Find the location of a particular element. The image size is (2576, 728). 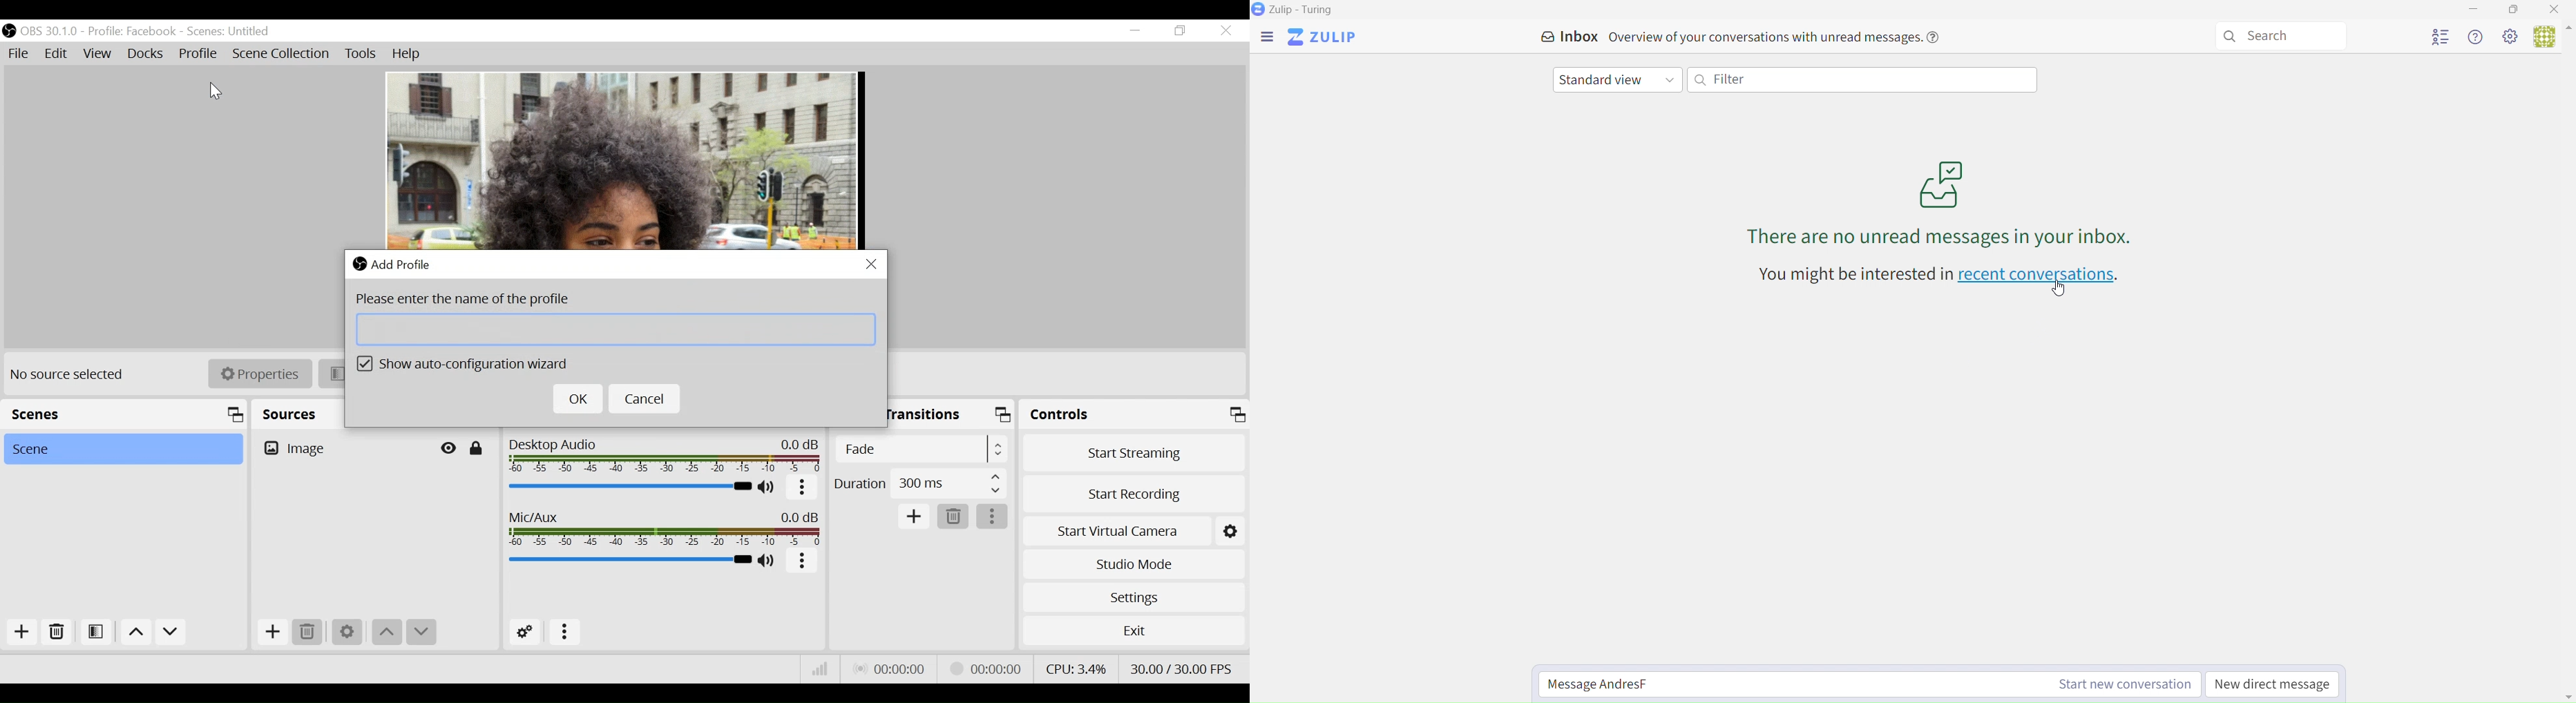

More Options is located at coordinates (804, 491).